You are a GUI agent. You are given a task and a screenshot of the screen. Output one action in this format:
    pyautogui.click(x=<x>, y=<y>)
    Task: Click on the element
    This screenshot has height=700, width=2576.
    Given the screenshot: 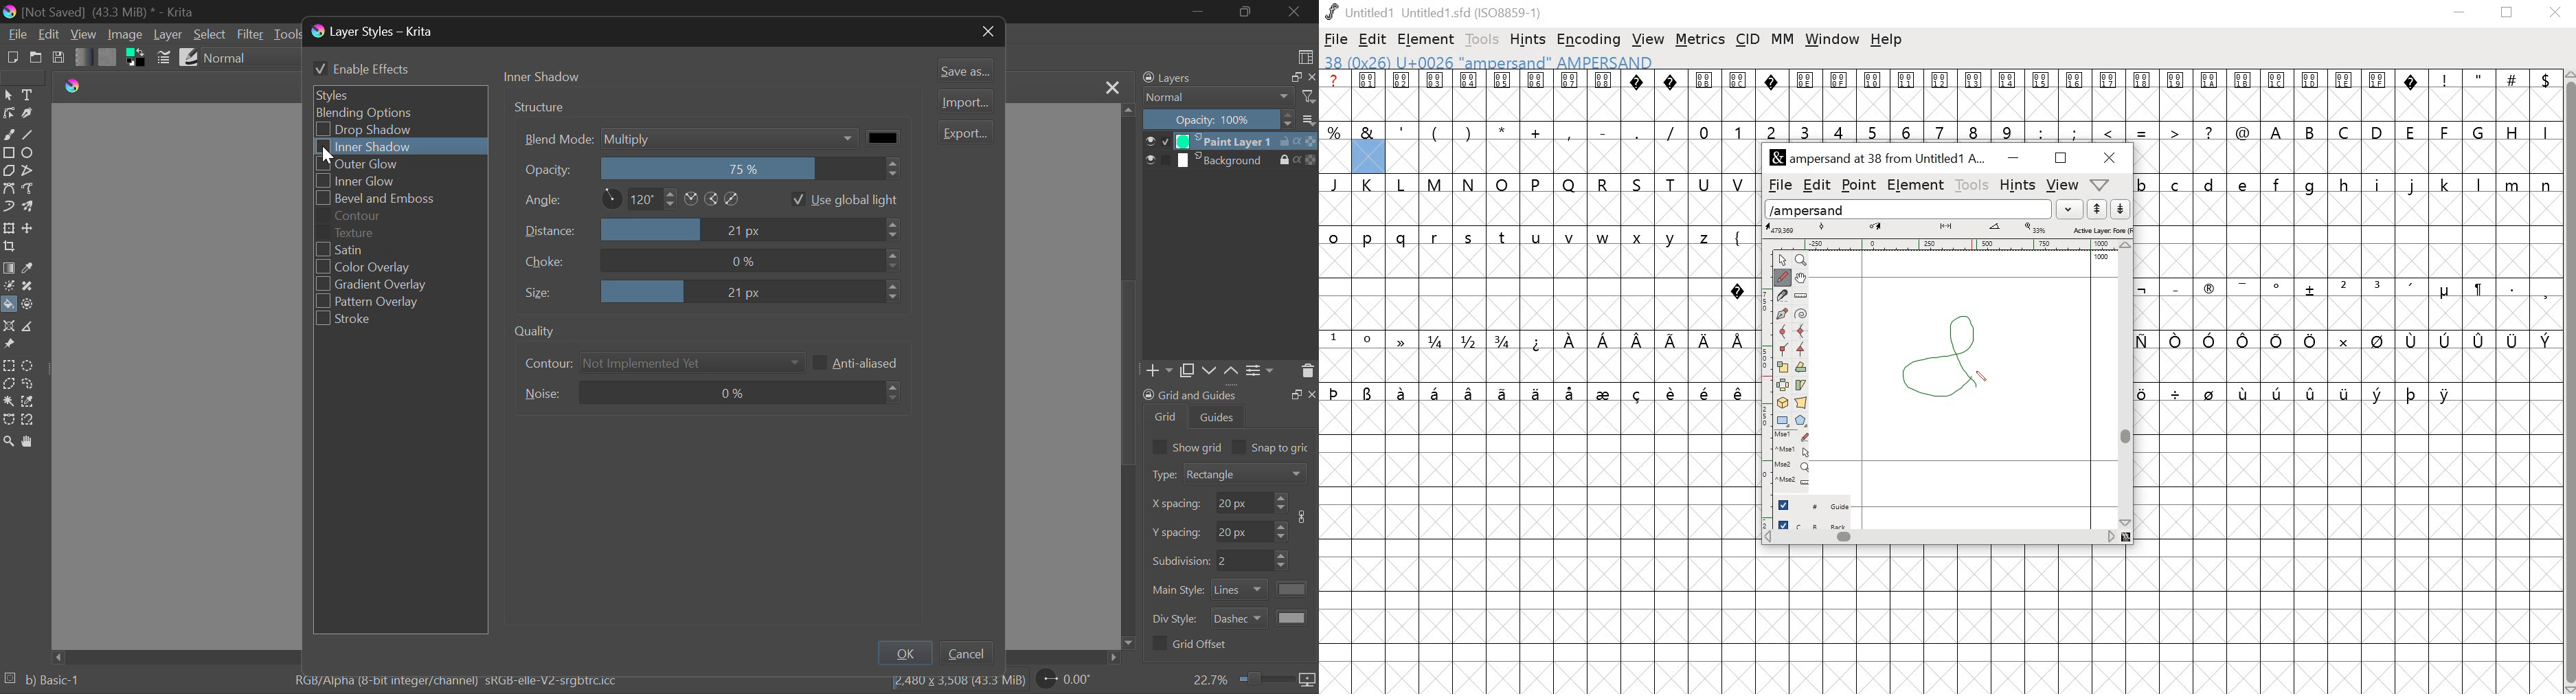 What is the action you would take?
    pyautogui.click(x=1427, y=38)
    